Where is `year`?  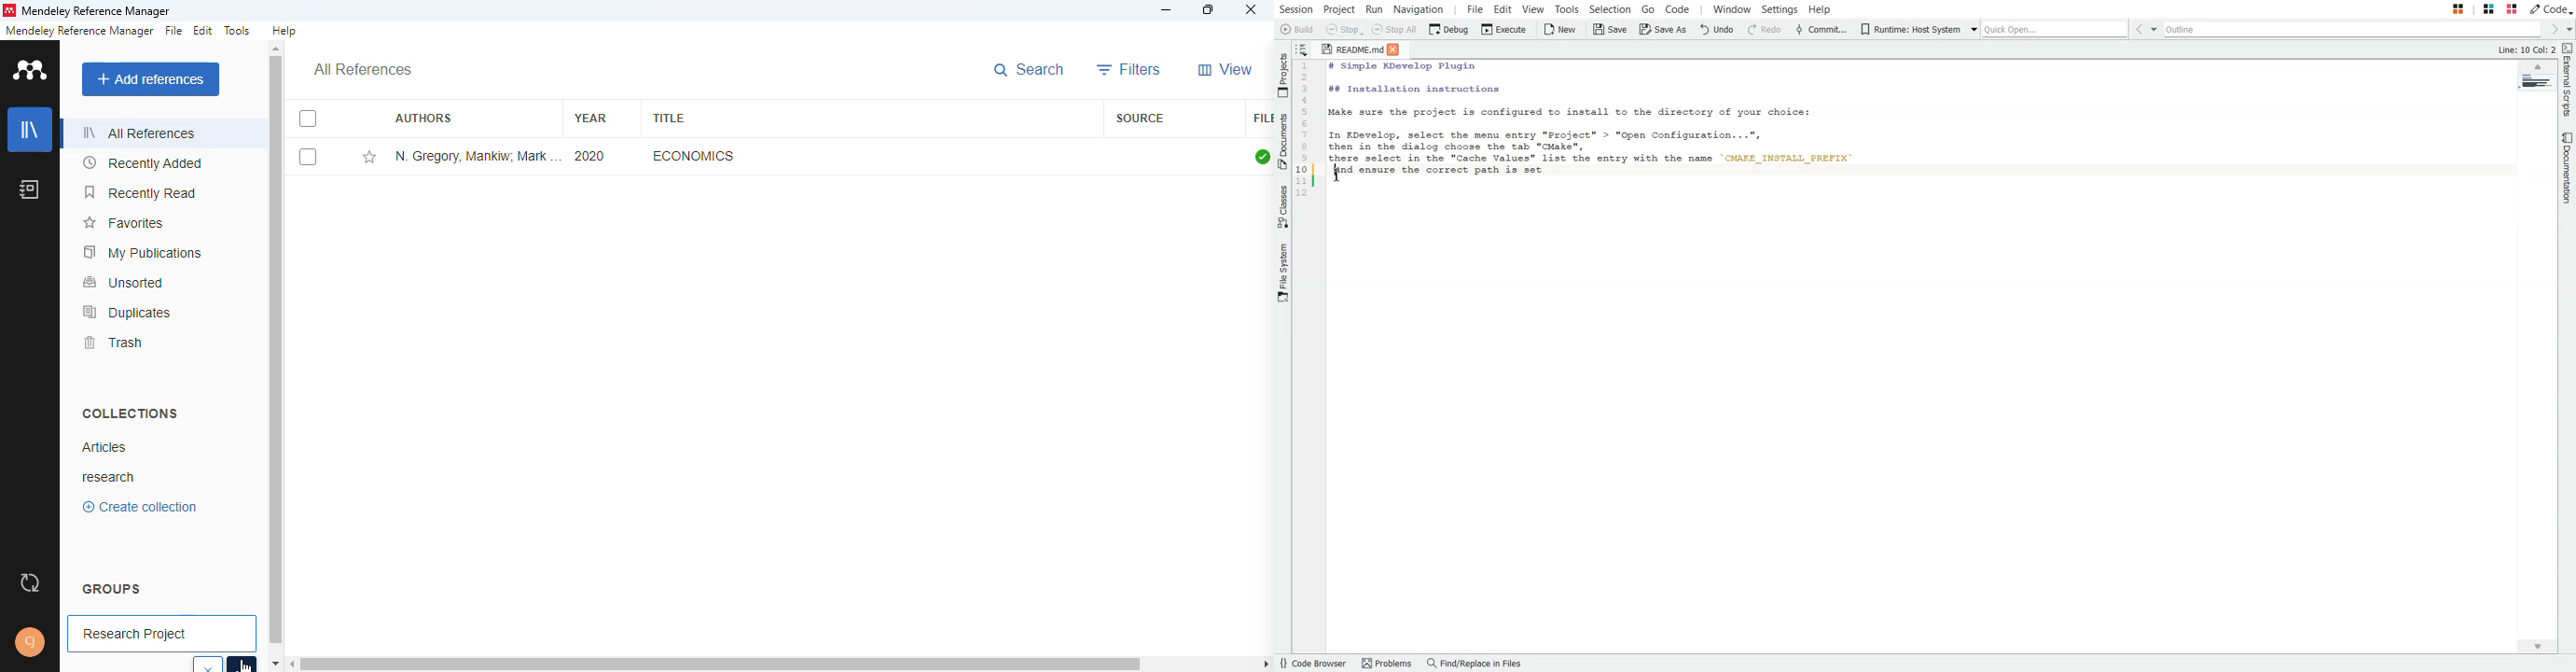
year is located at coordinates (590, 118).